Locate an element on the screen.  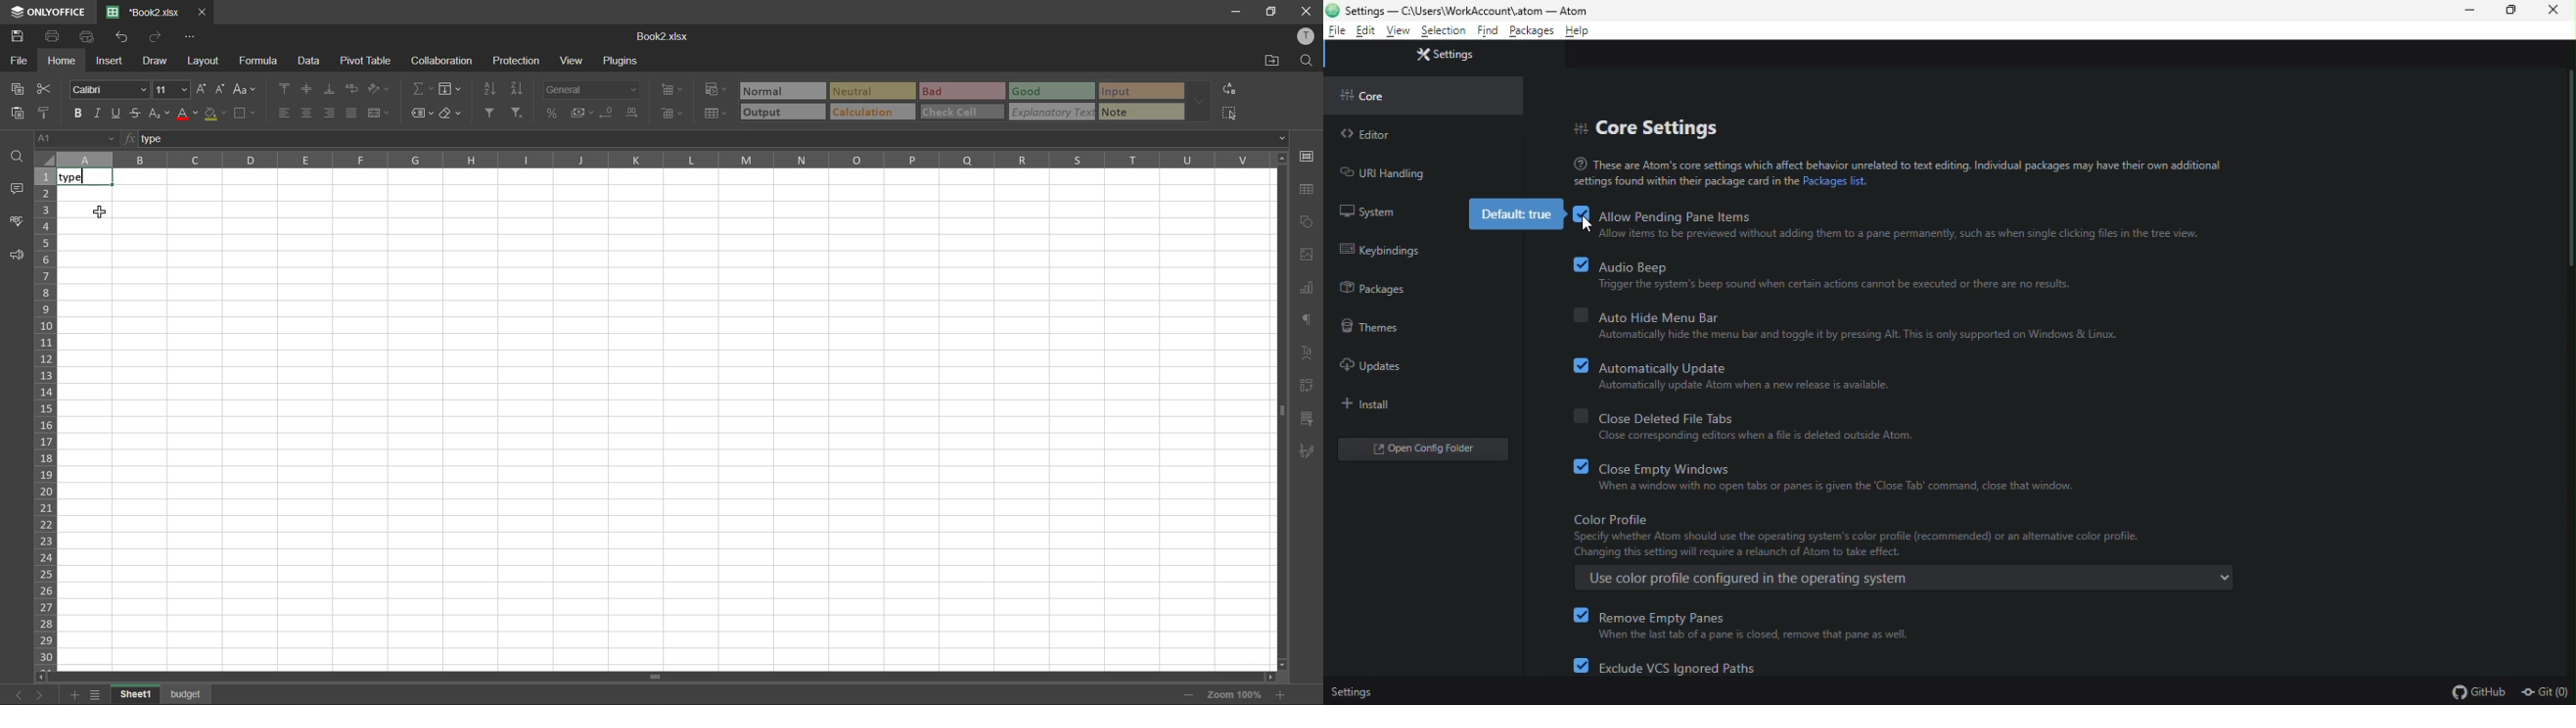
images is located at coordinates (1309, 255).